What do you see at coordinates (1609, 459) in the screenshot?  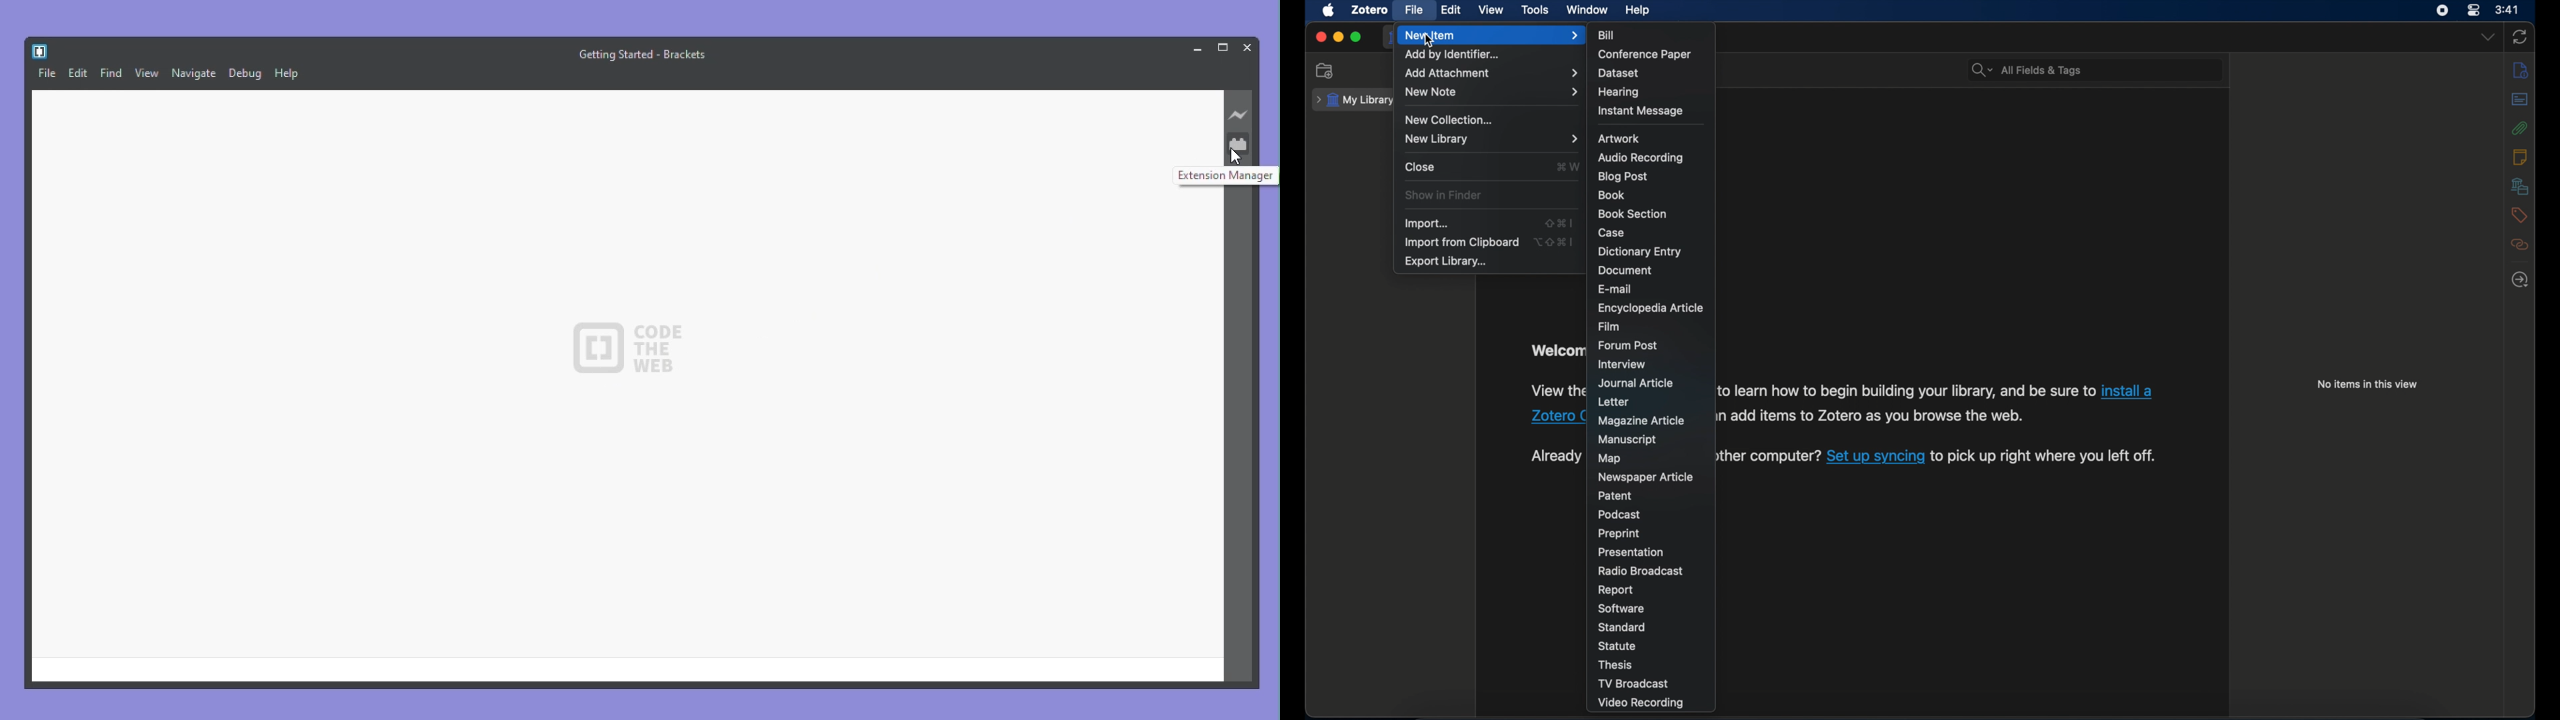 I see `map` at bounding box center [1609, 459].